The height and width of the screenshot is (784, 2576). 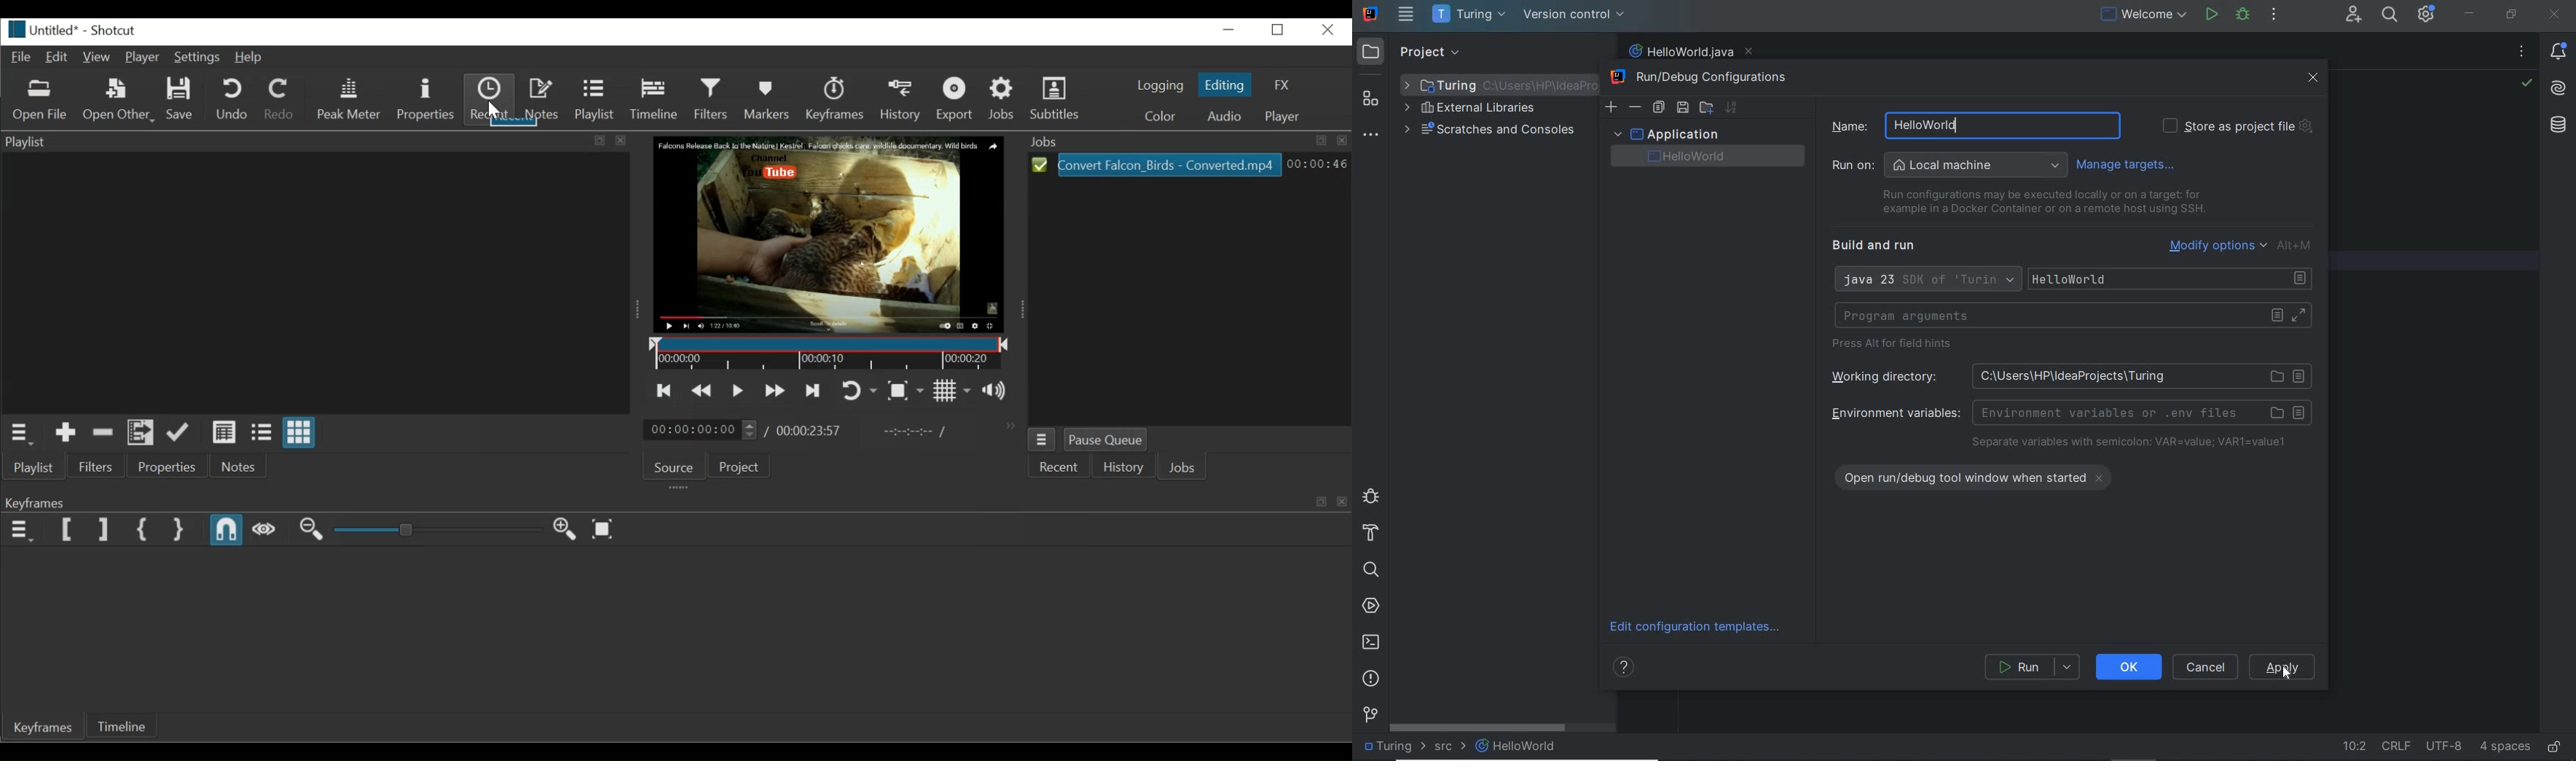 What do you see at coordinates (1705, 106) in the screenshot?
I see `CREATE NEW FOLDER` at bounding box center [1705, 106].